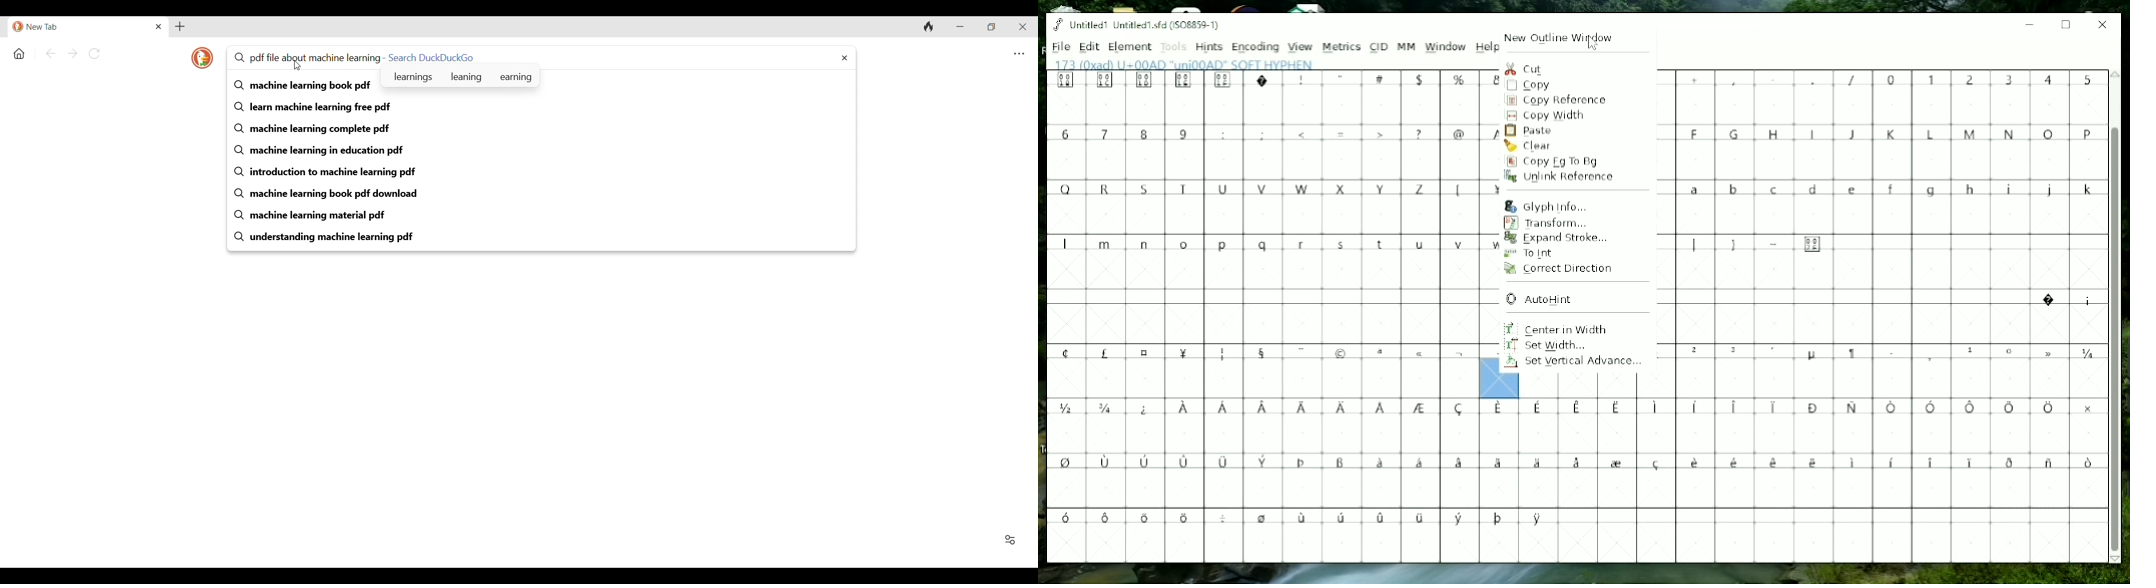  What do you see at coordinates (2030, 23) in the screenshot?
I see `Minimize` at bounding box center [2030, 23].